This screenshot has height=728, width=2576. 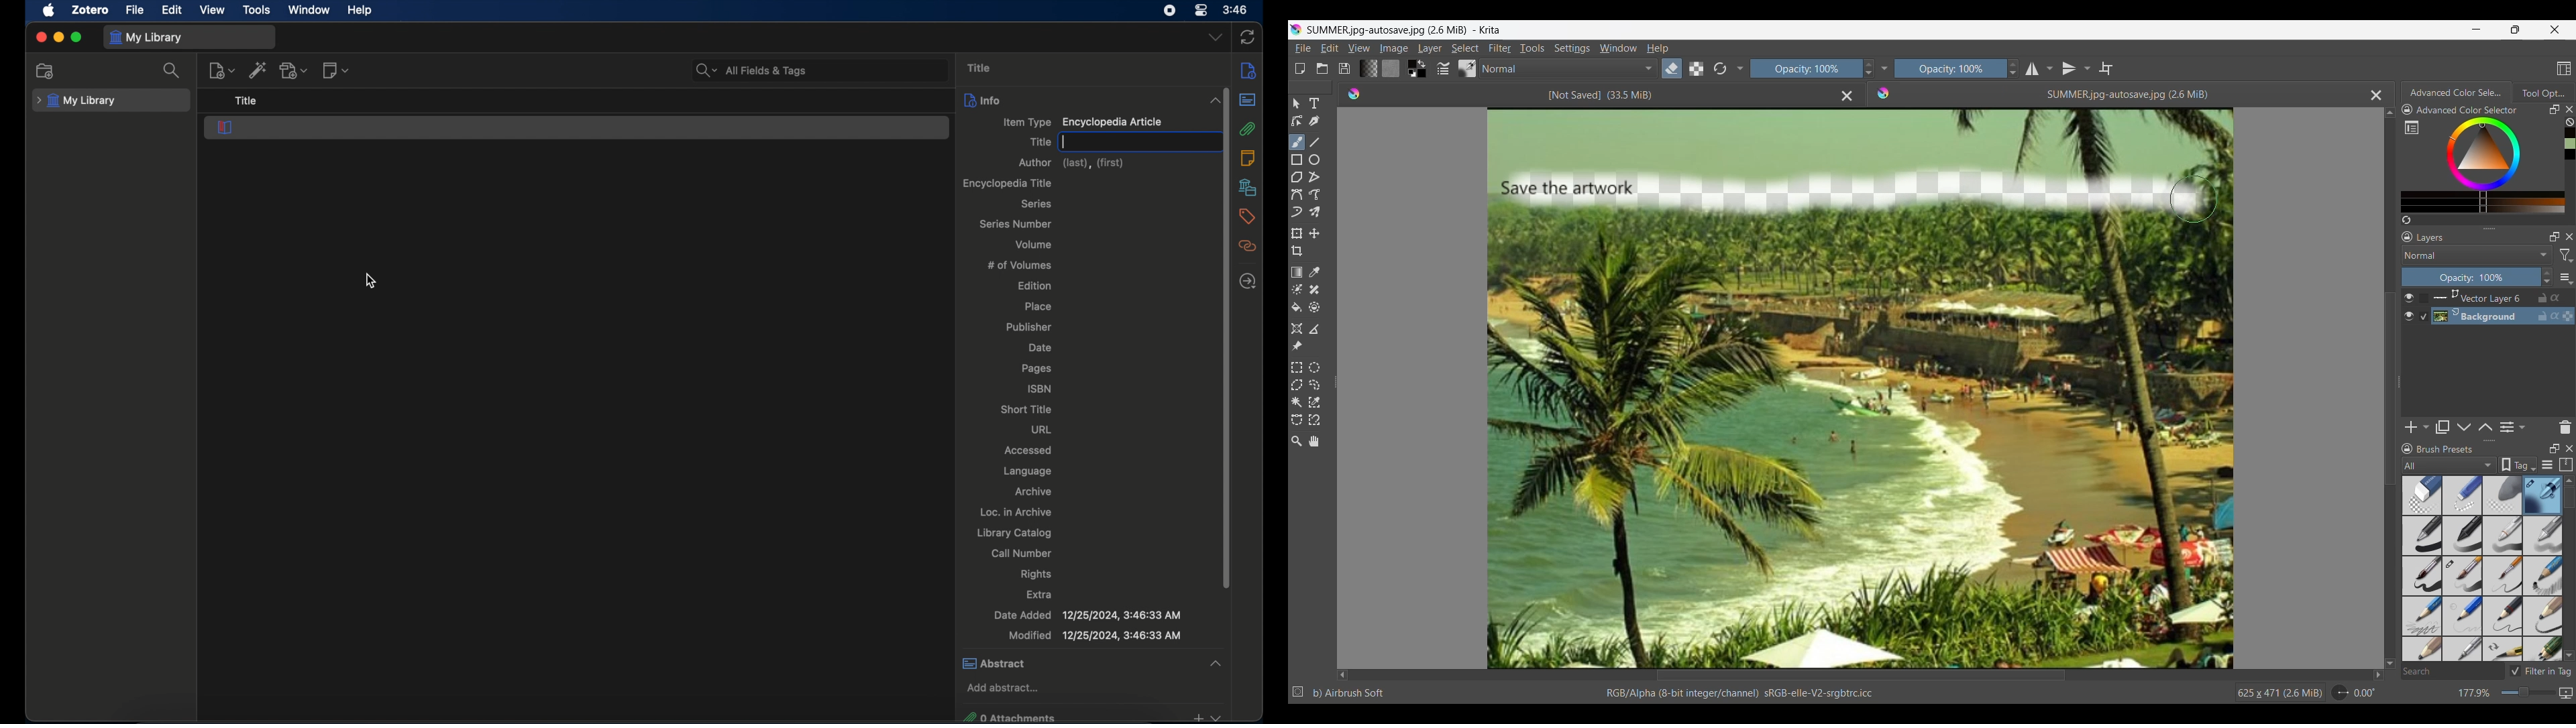 I want to click on search bar, so click(x=752, y=70).